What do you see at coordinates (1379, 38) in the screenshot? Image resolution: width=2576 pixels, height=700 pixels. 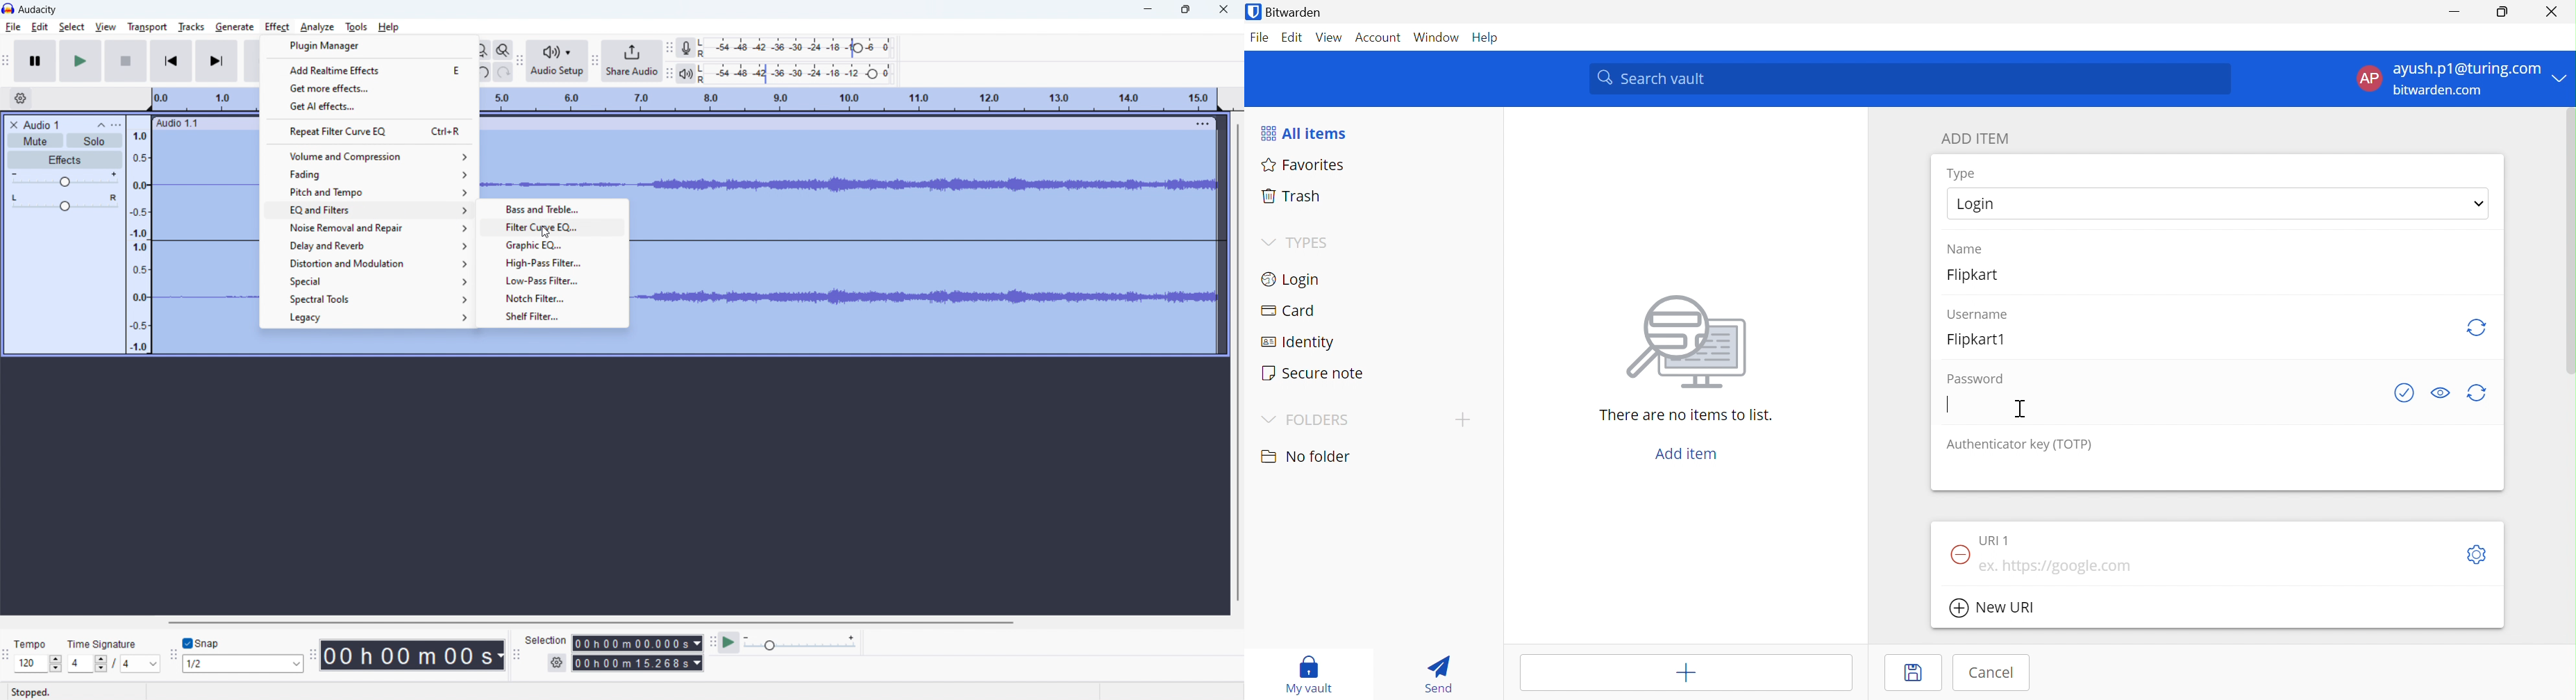 I see `Account` at bounding box center [1379, 38].